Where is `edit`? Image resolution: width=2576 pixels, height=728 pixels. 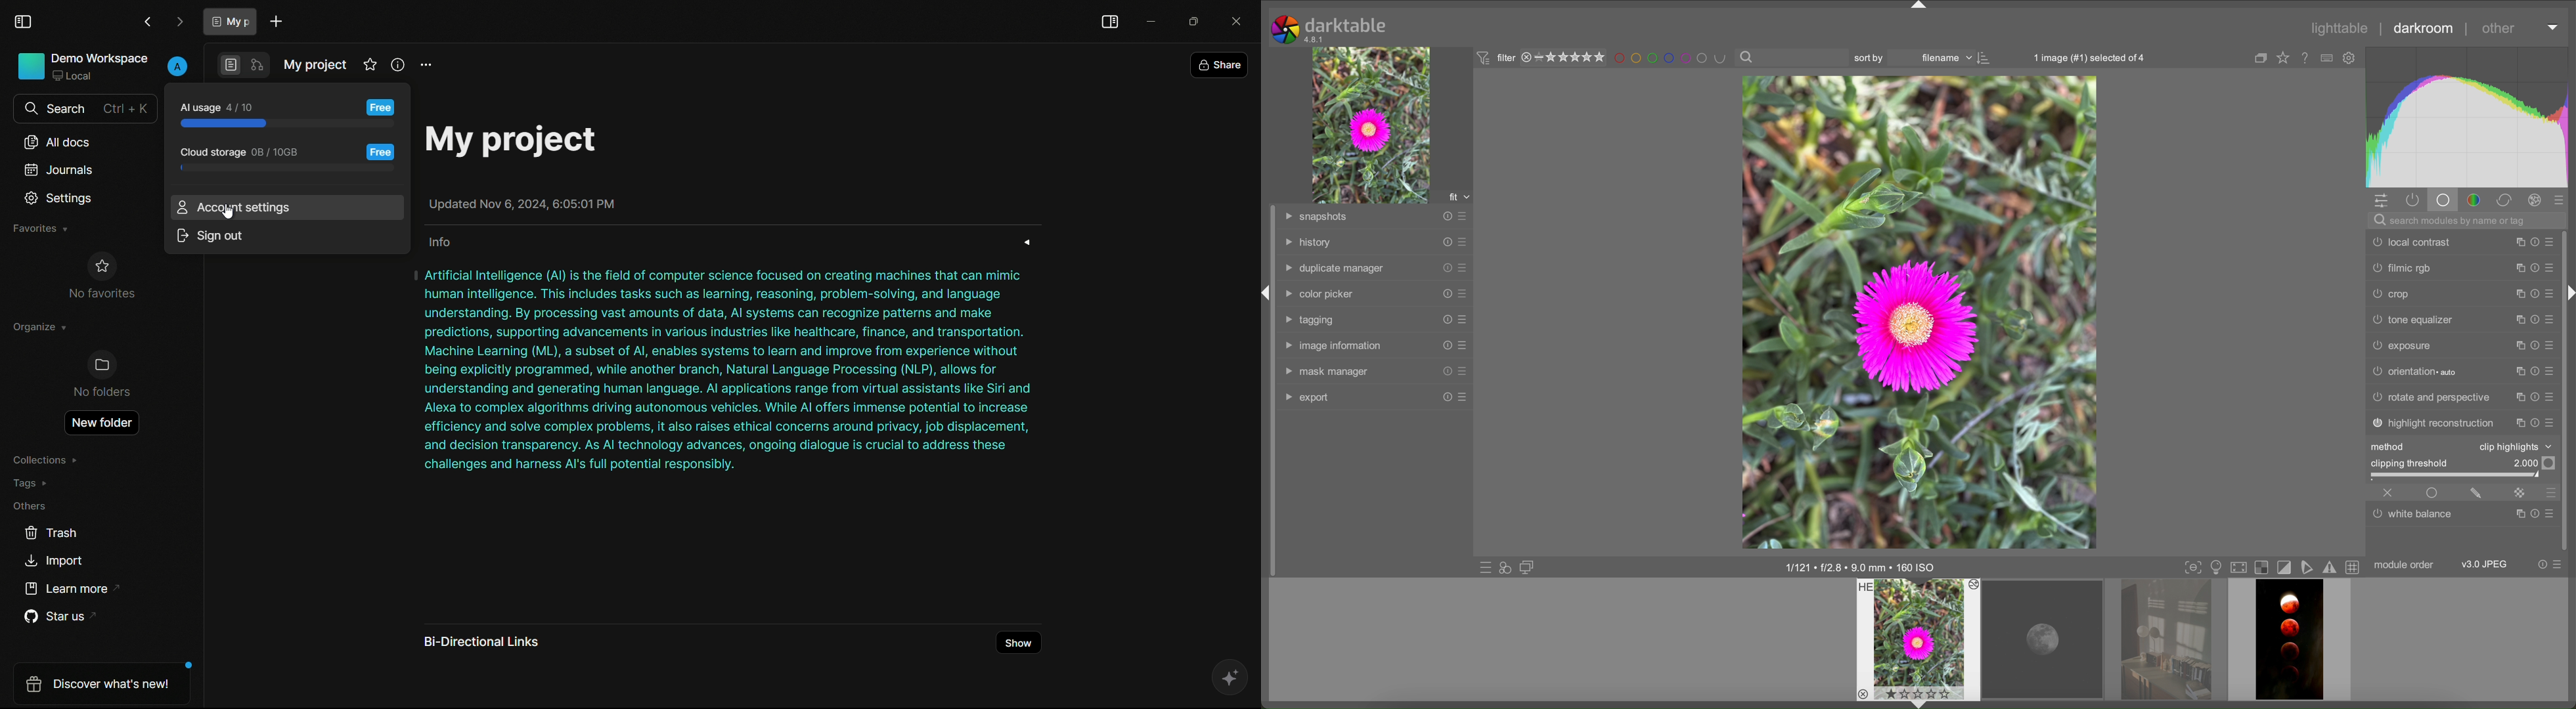 edit is located at coordinates (2477, 492).